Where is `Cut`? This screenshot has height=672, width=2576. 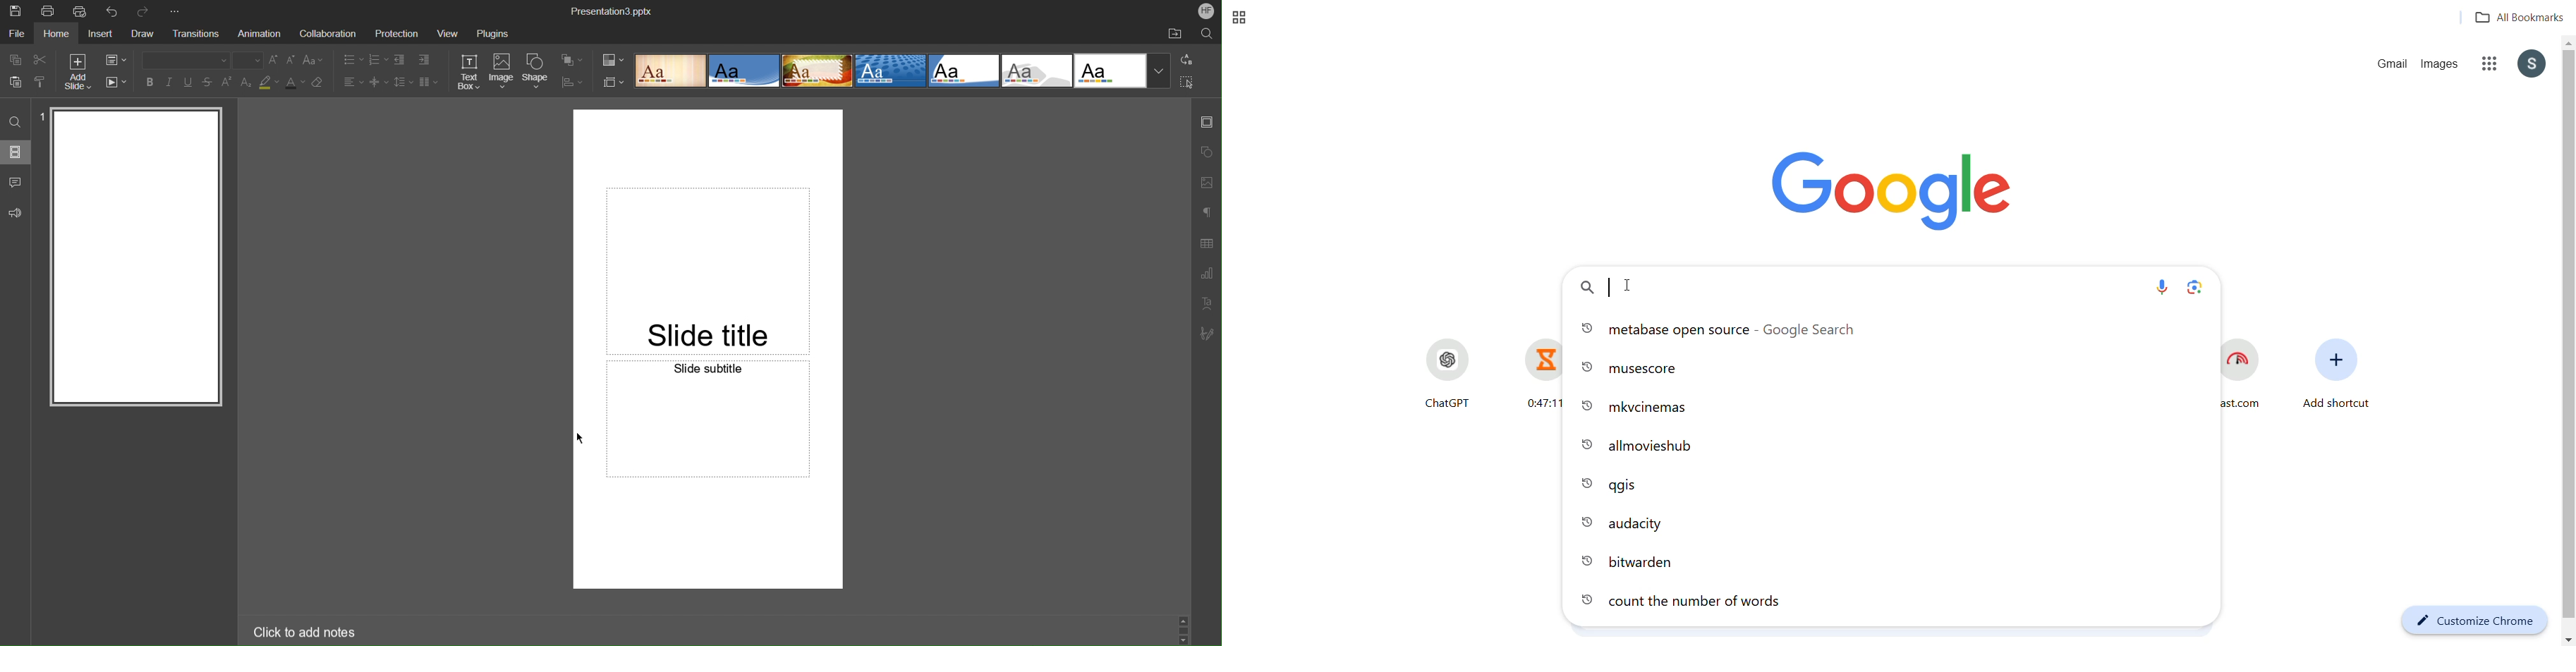 Cut is located at coordinates (40, 60).